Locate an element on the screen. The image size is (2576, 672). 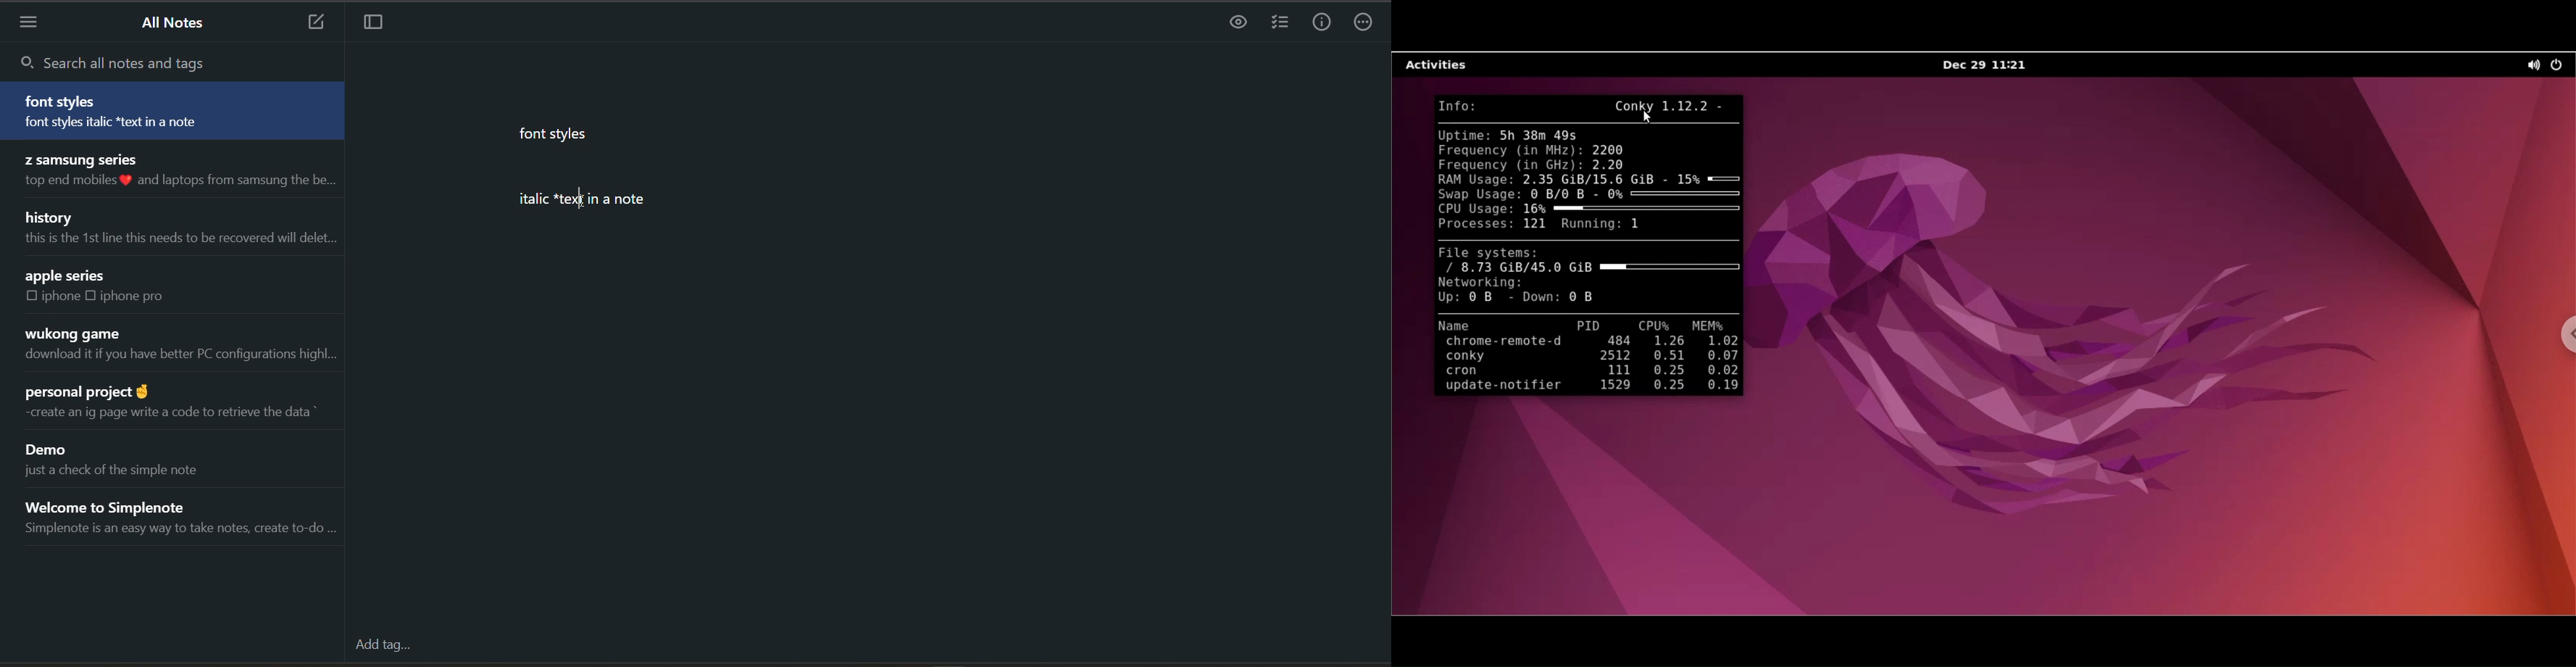
add new note is located at coordinates (314, 23).